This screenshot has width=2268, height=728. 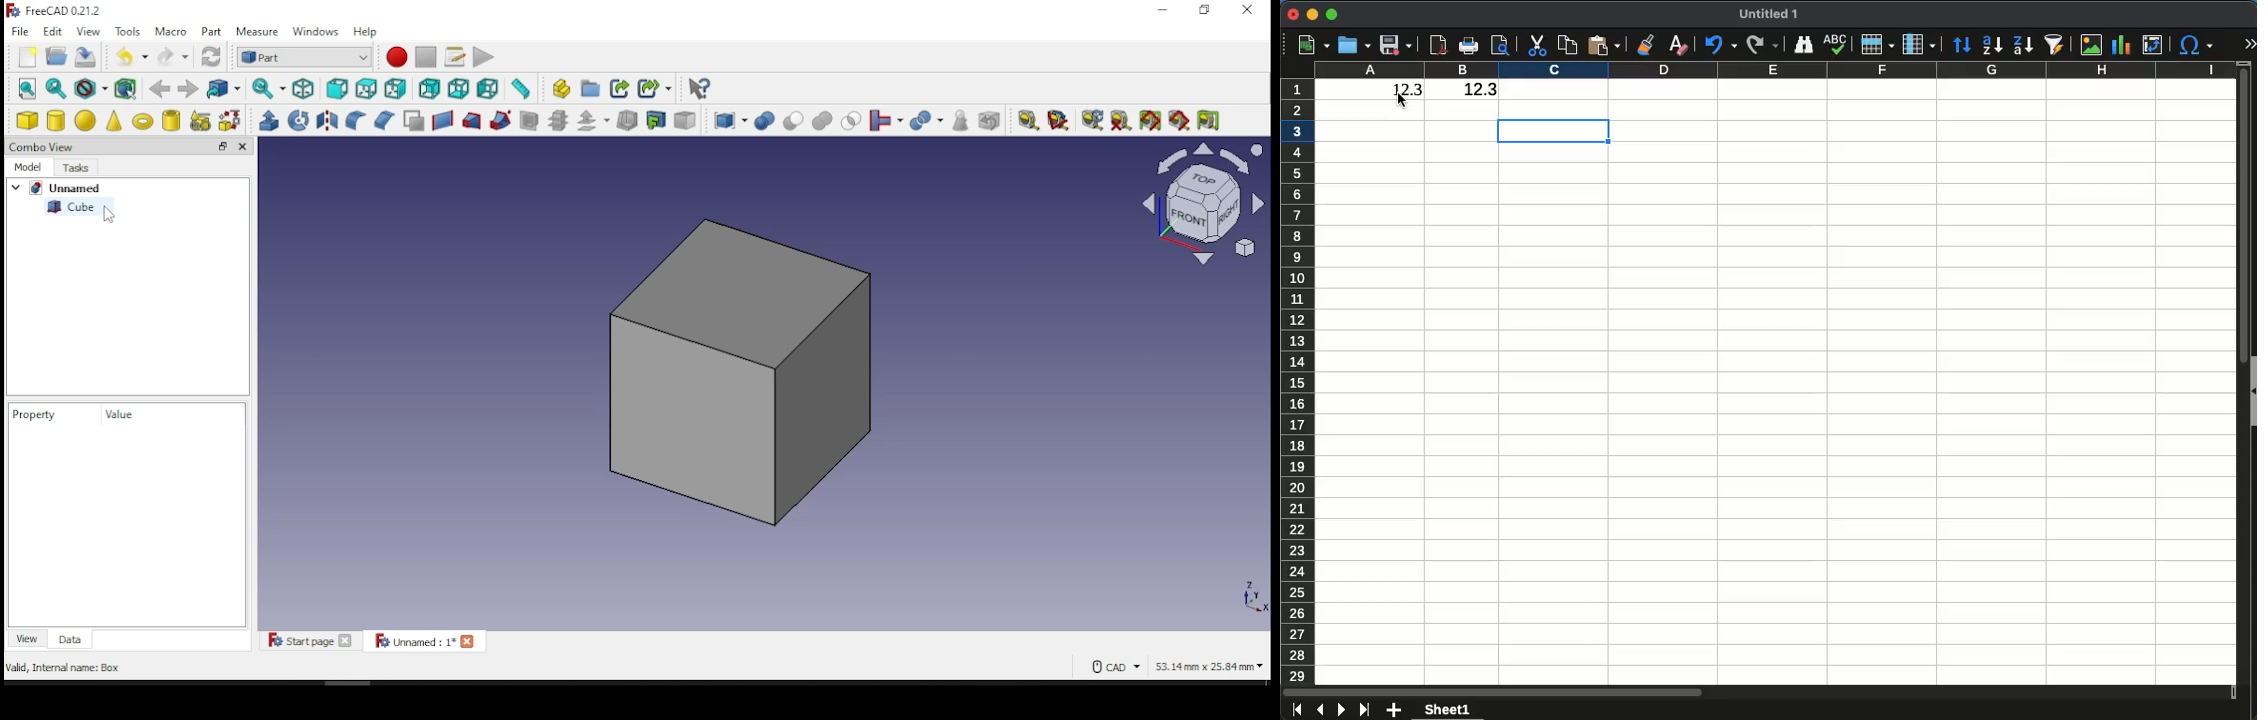 I want to click on clone formatting, so click(x=1647, y=45).